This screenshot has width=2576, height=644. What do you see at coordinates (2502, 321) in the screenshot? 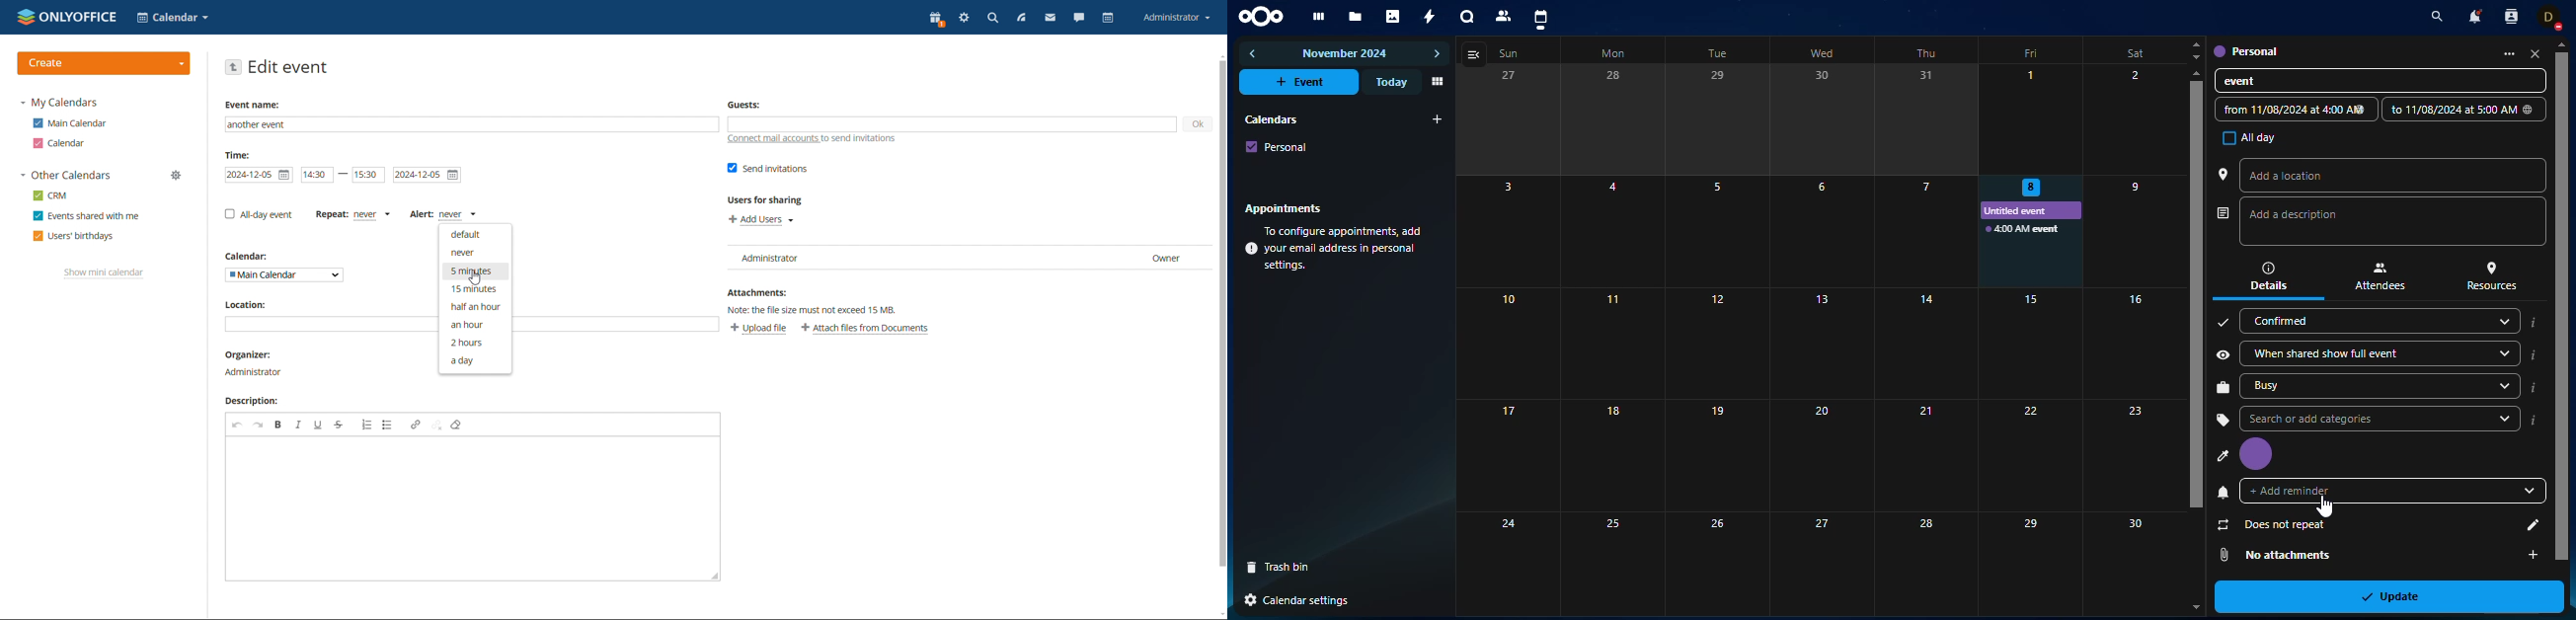
I see `drop down` at bounding box center [2502, 321].